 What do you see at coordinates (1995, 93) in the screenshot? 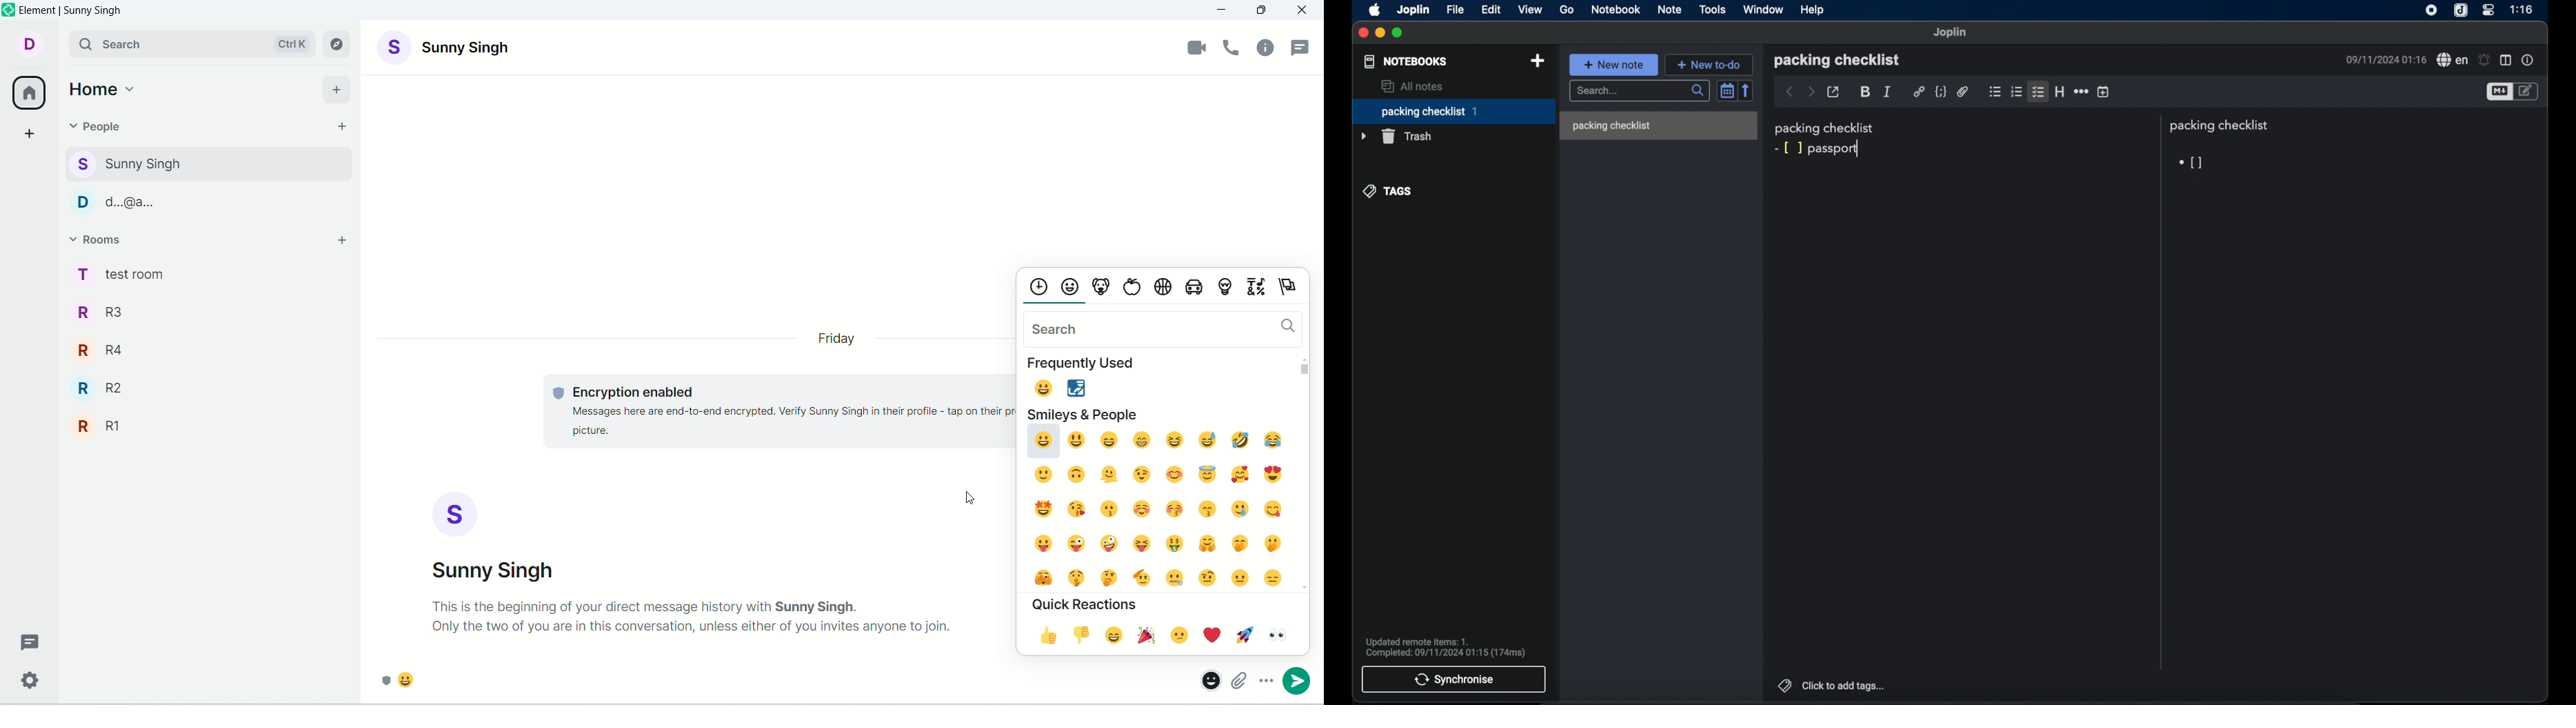
I see `bulleted checklist` at bounding box center [1995, 93].